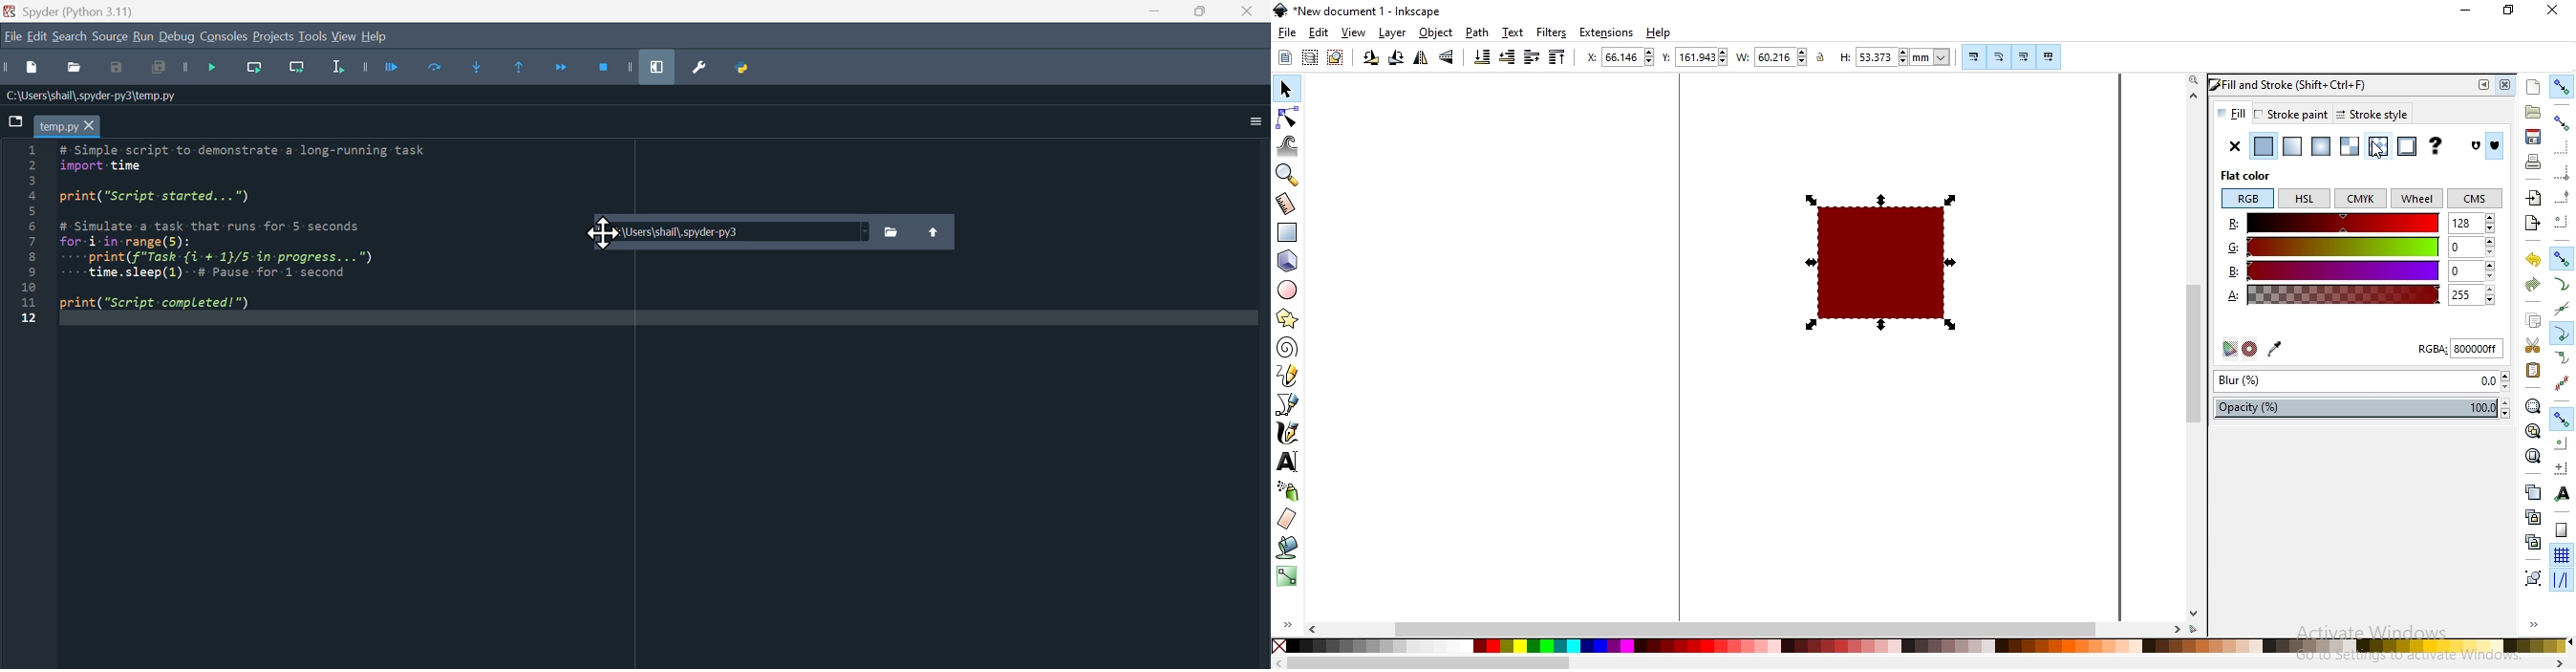 Image resolution: width=2576 pixels, height=672 pixels. I want to click on zoom to fit selection, so click(2533, 405).